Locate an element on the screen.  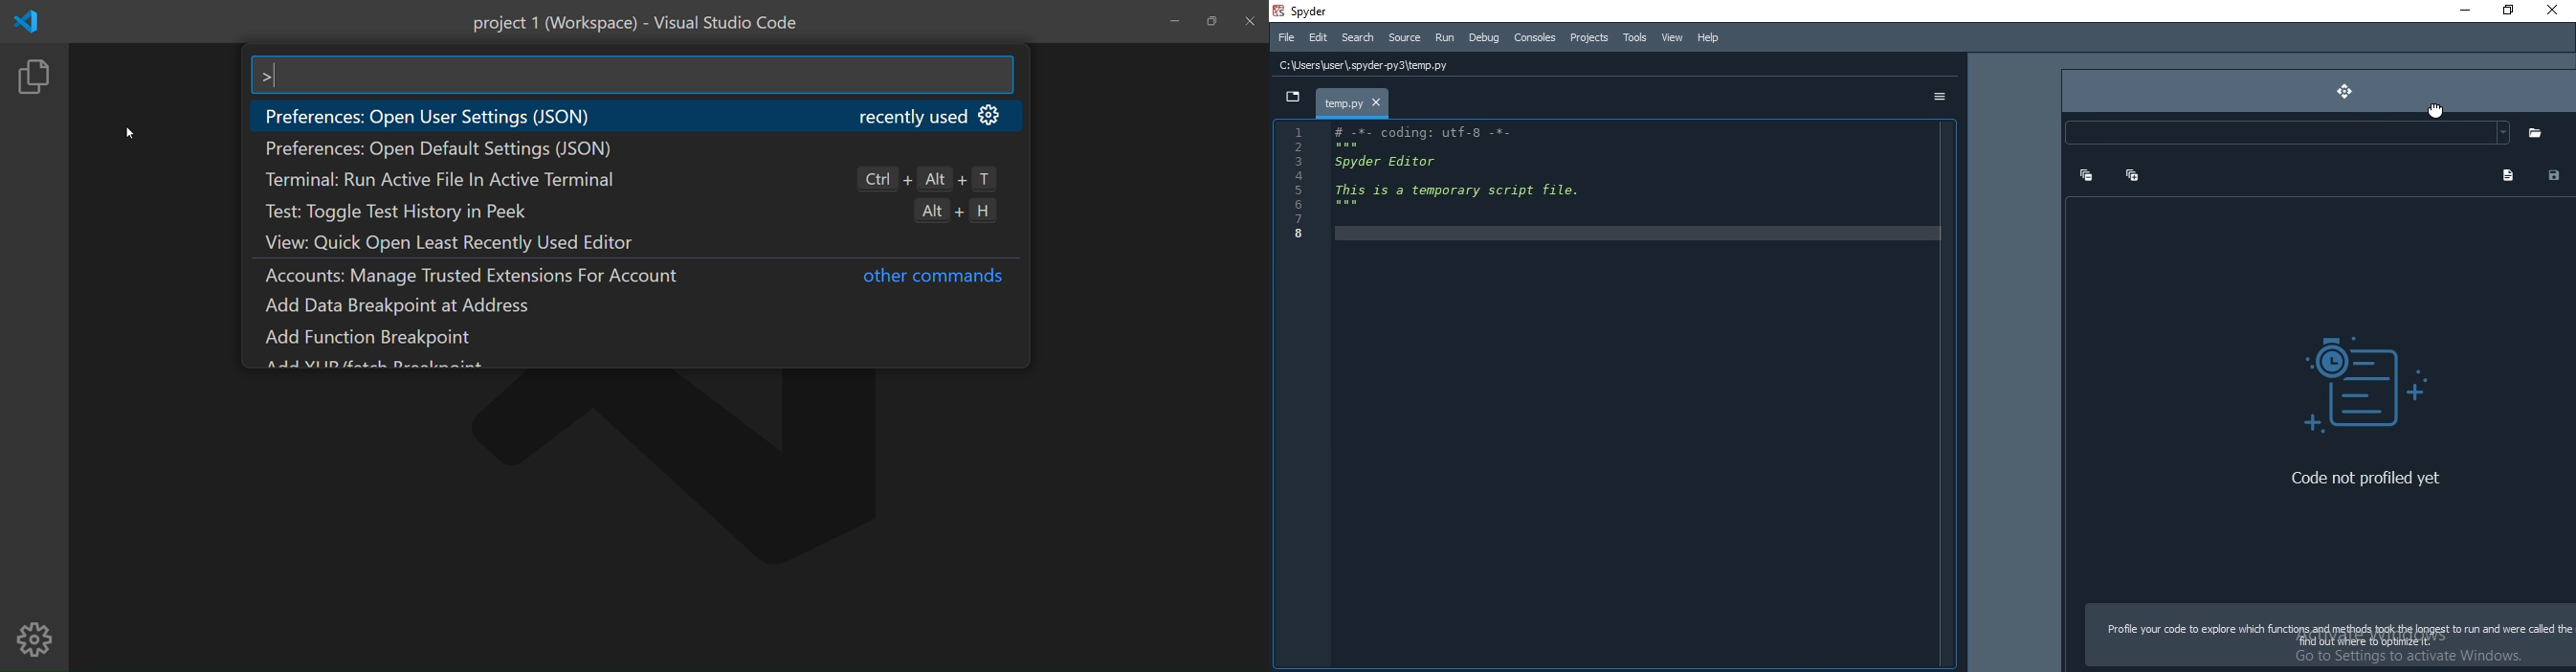
‘Code not profiled yet is located at coordinates (2363, 479).